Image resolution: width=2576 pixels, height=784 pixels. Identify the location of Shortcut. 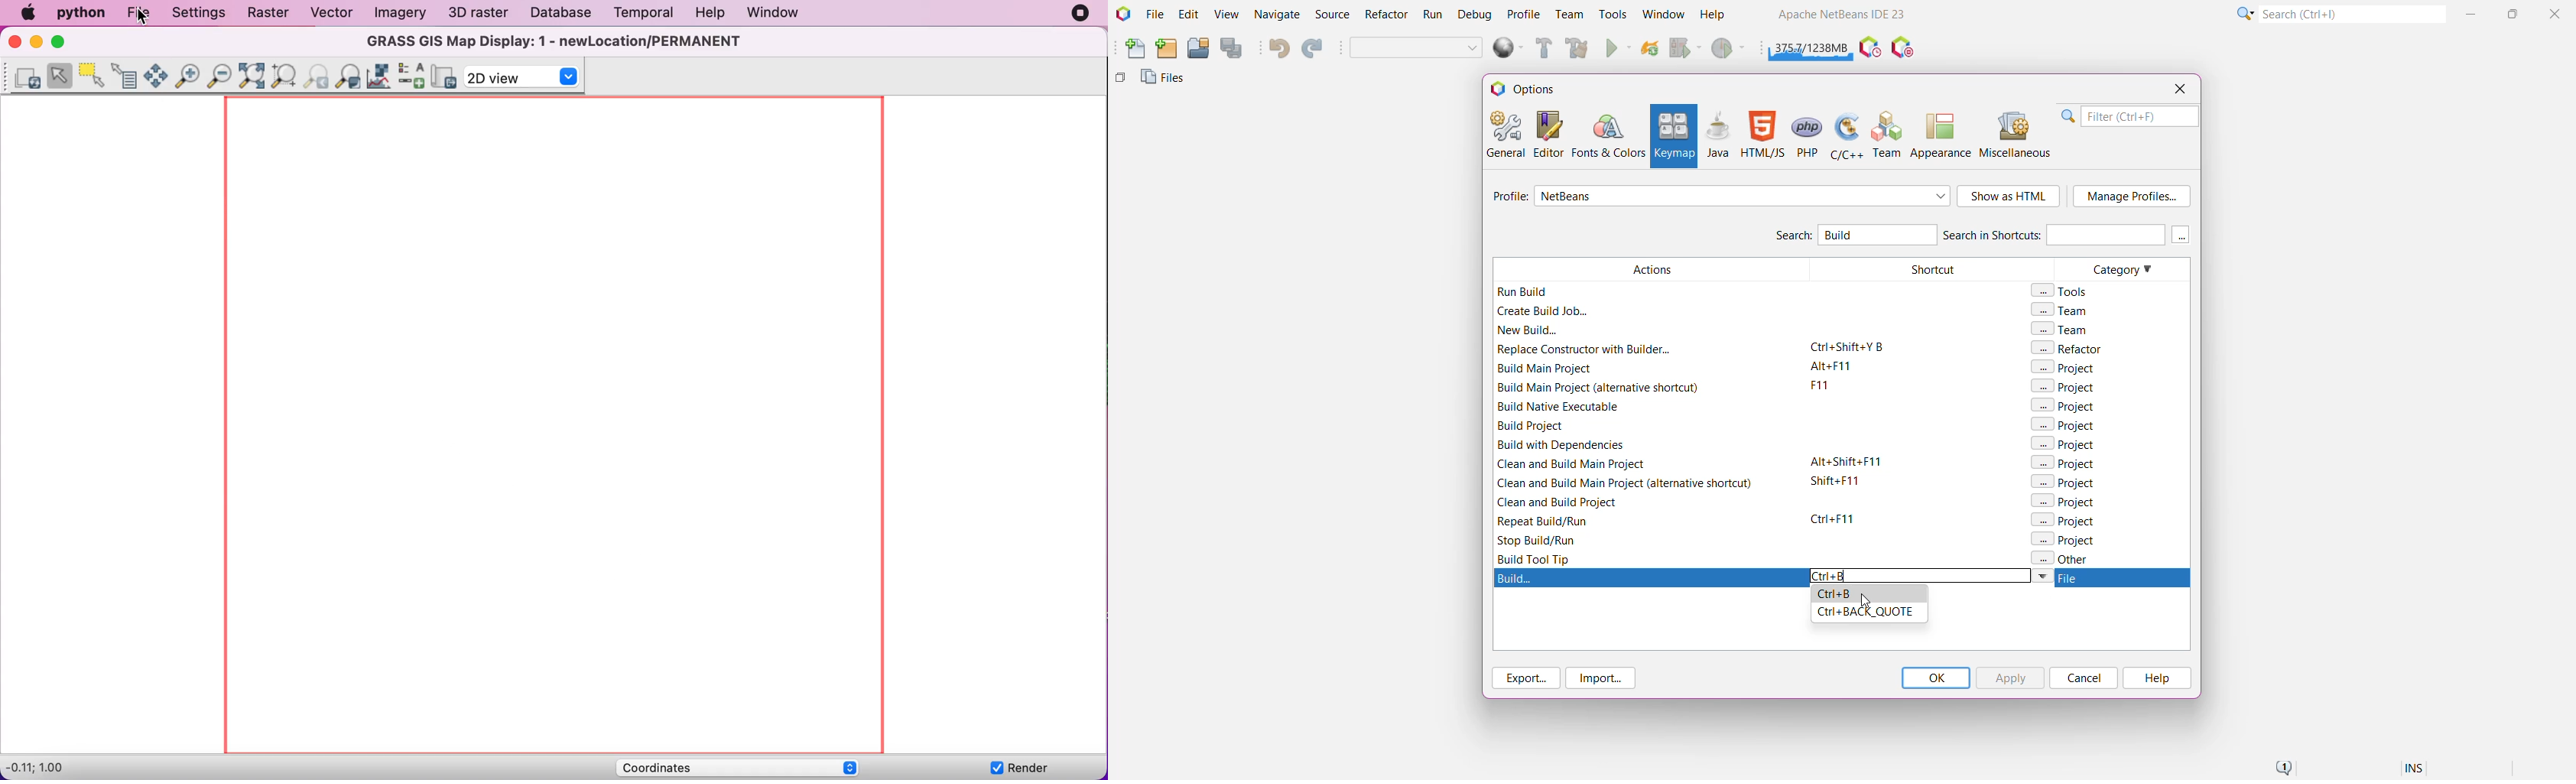
(1925, 412).